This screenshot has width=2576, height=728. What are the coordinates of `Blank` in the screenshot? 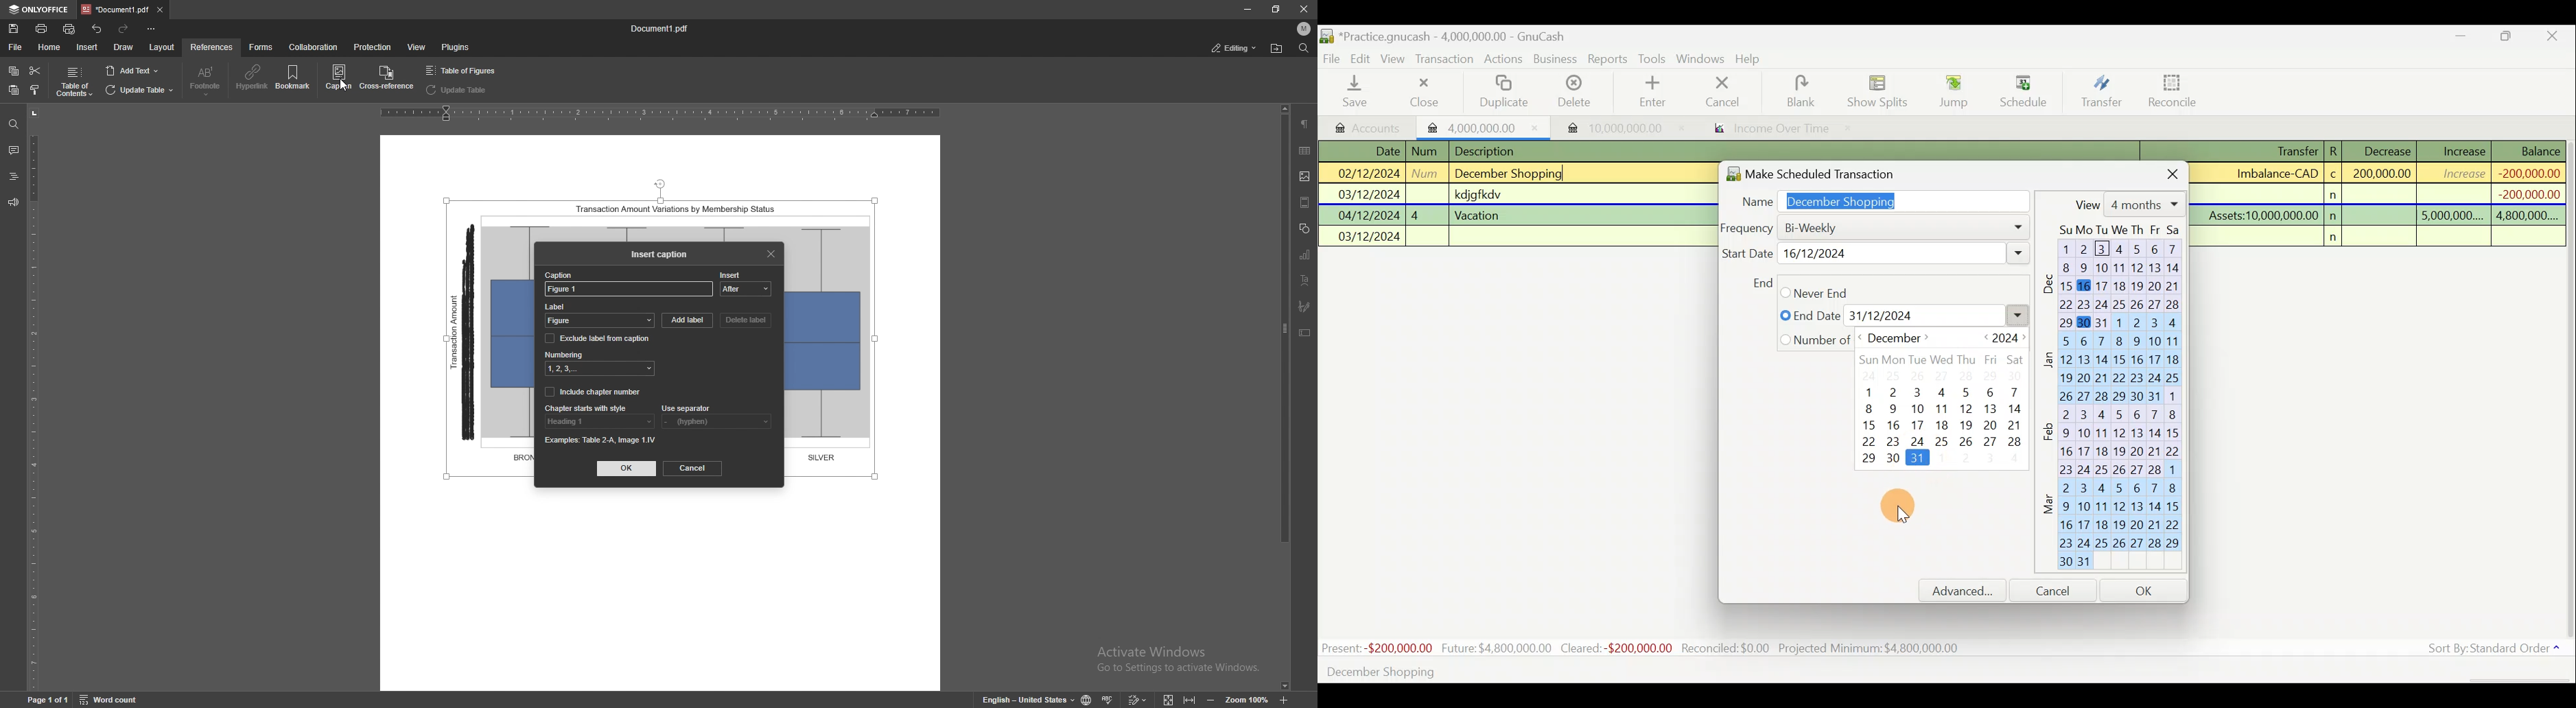 It's located at (1799, 92).